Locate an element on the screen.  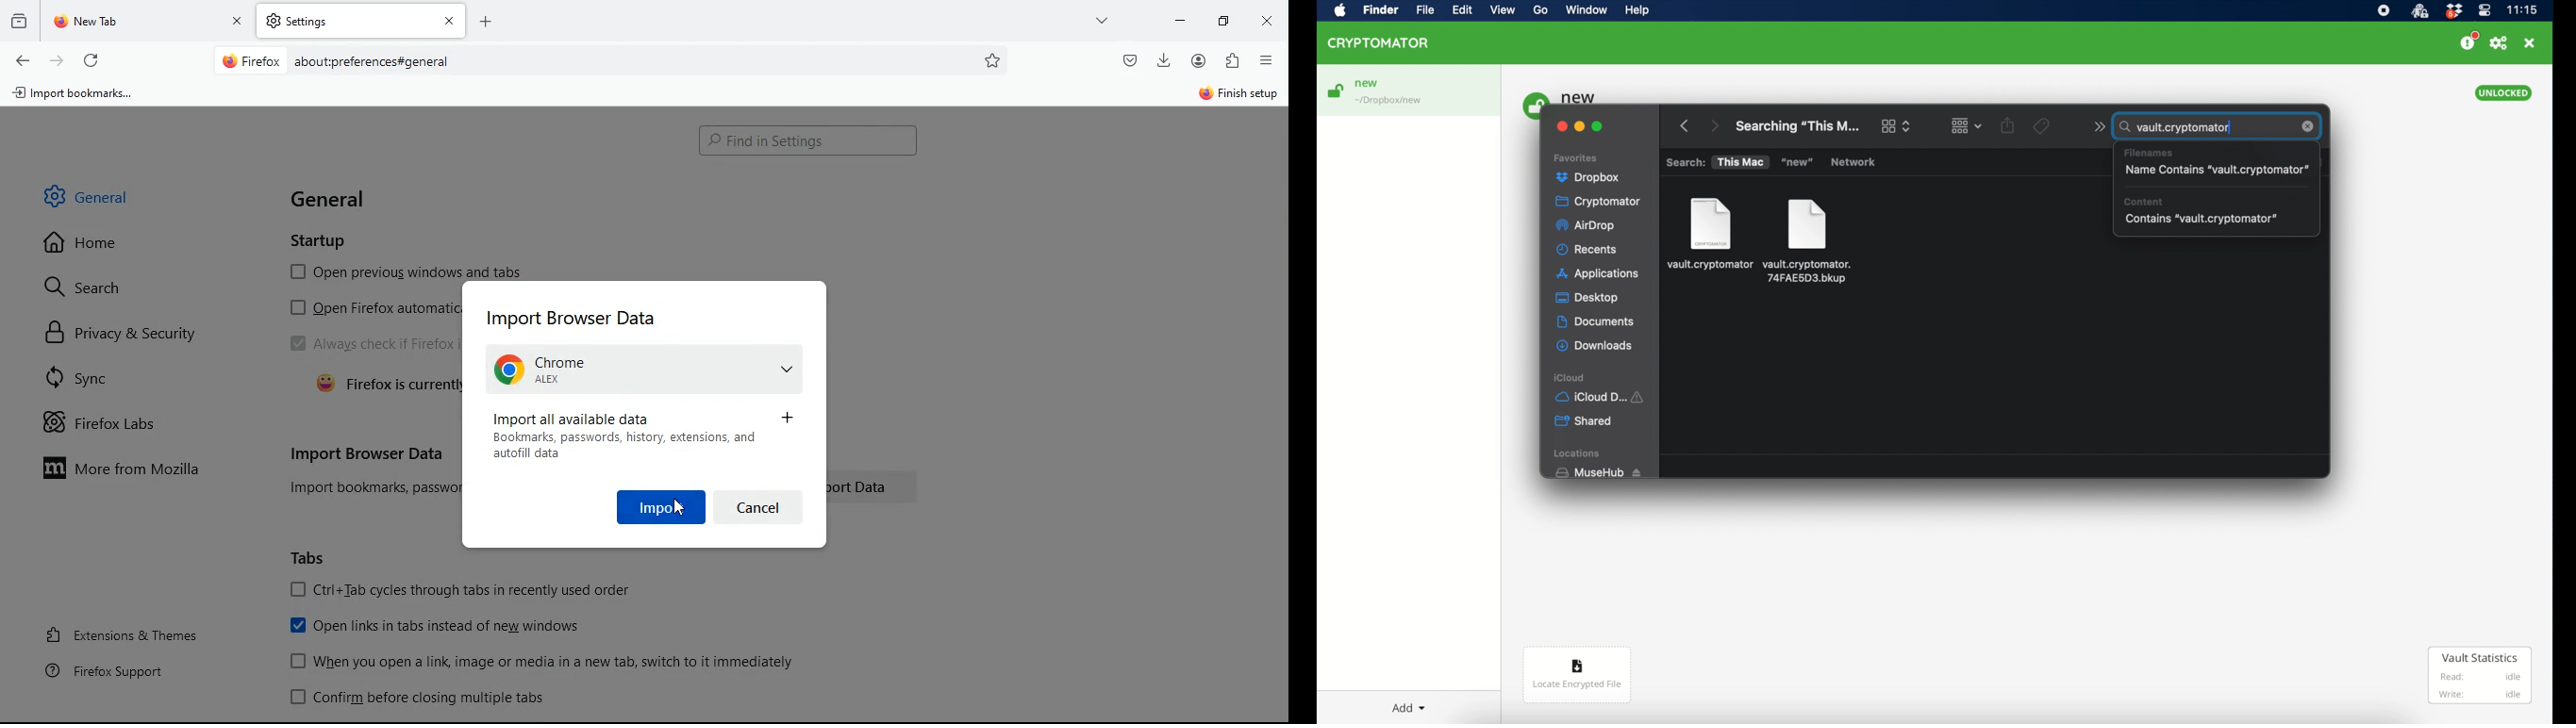
Vertical scroll  bar is located at coordinates (1280, 162).